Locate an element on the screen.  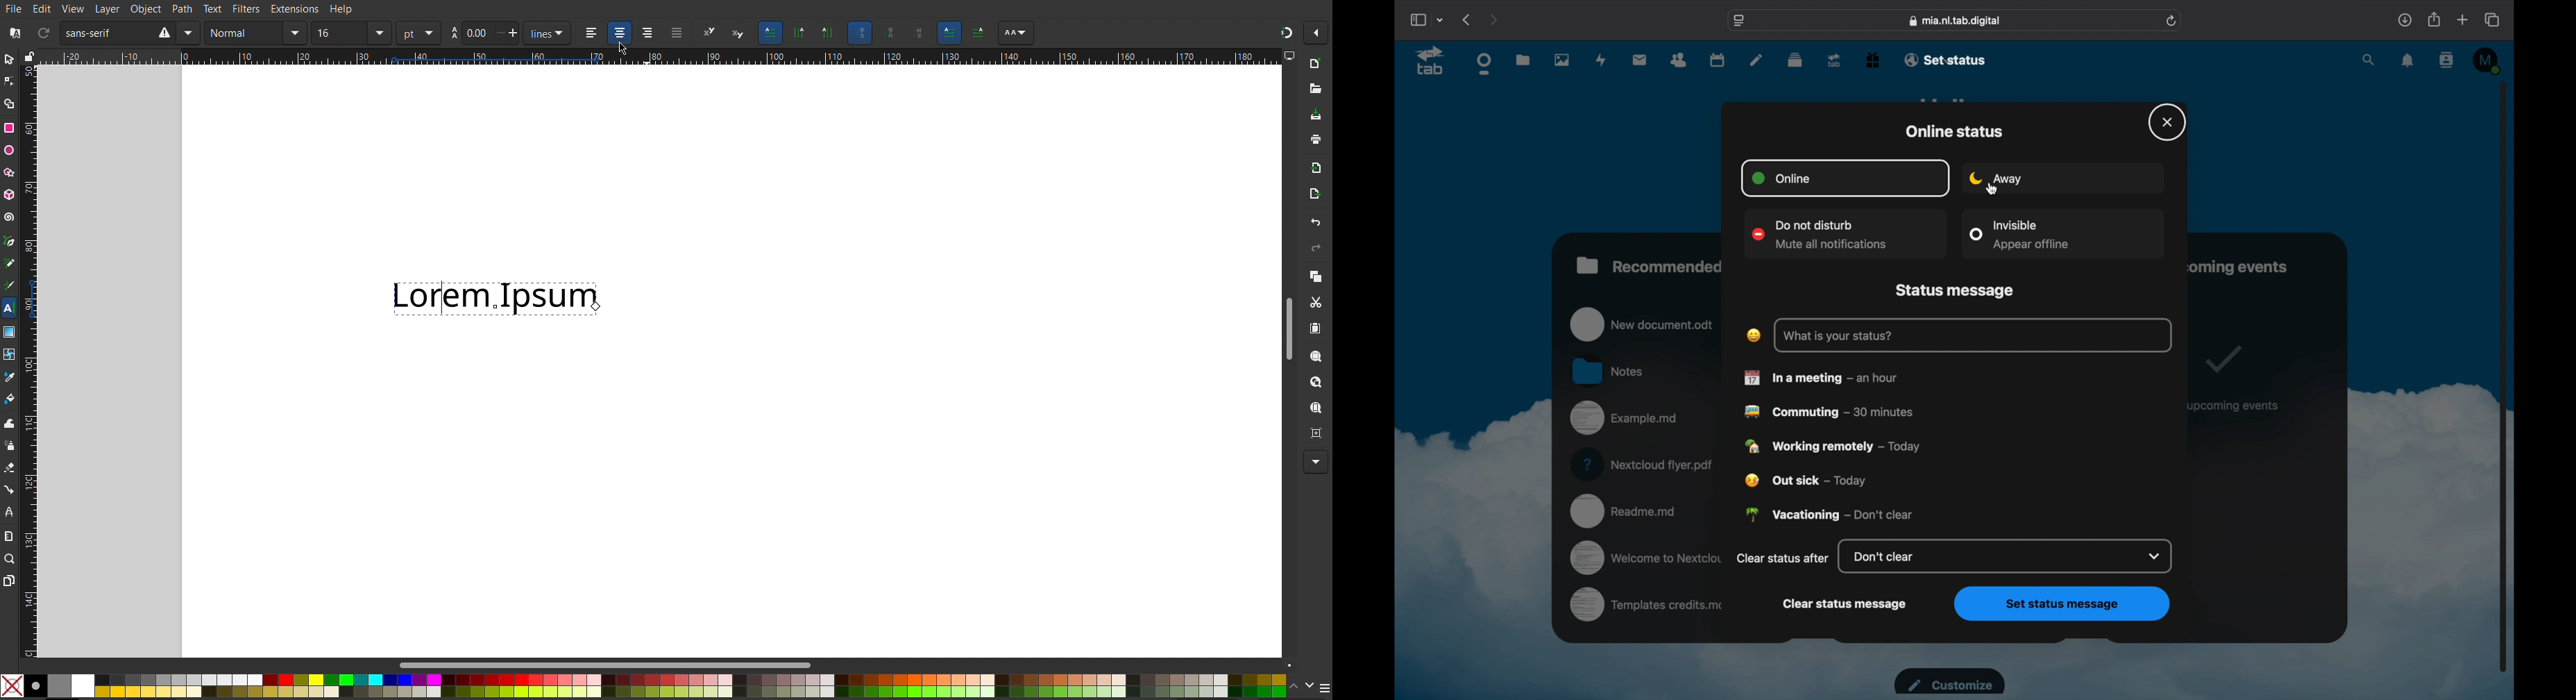
away is located at coordinates (1996, 178).